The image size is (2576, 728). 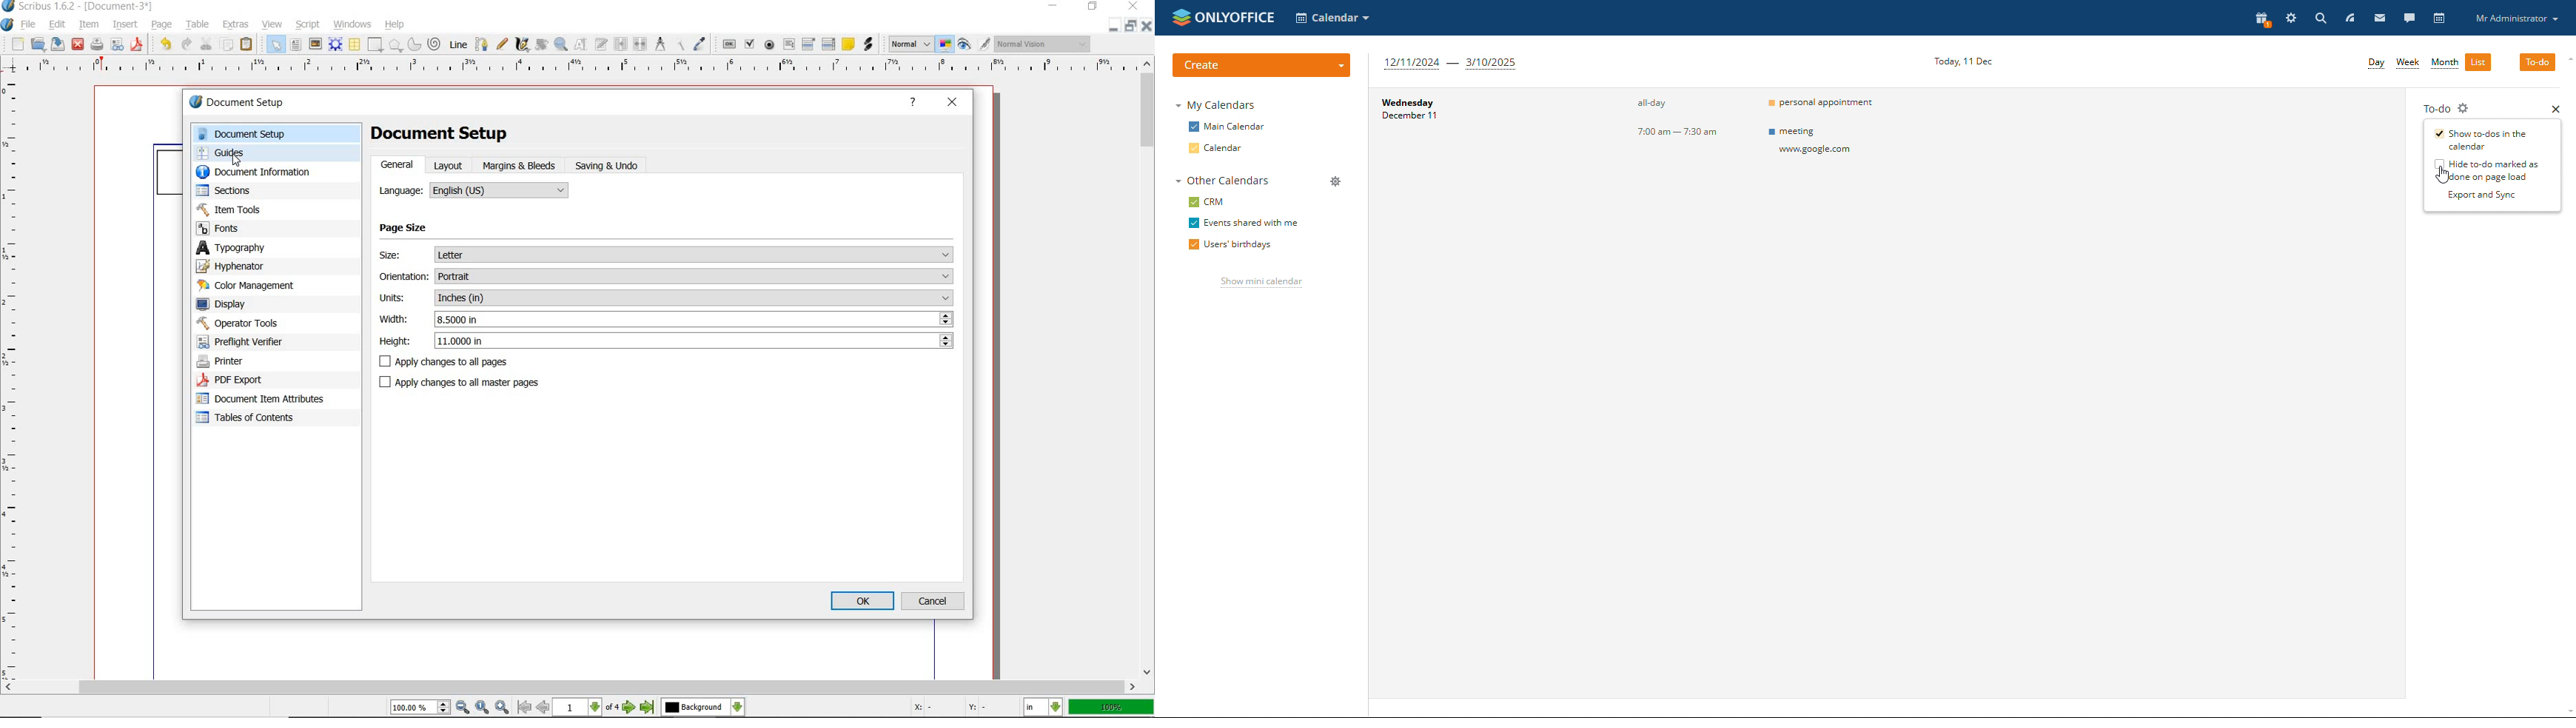 What do you see at coordinates (249, 45) in the screenshot?
I see `paste` at bounding box center [249, 45].